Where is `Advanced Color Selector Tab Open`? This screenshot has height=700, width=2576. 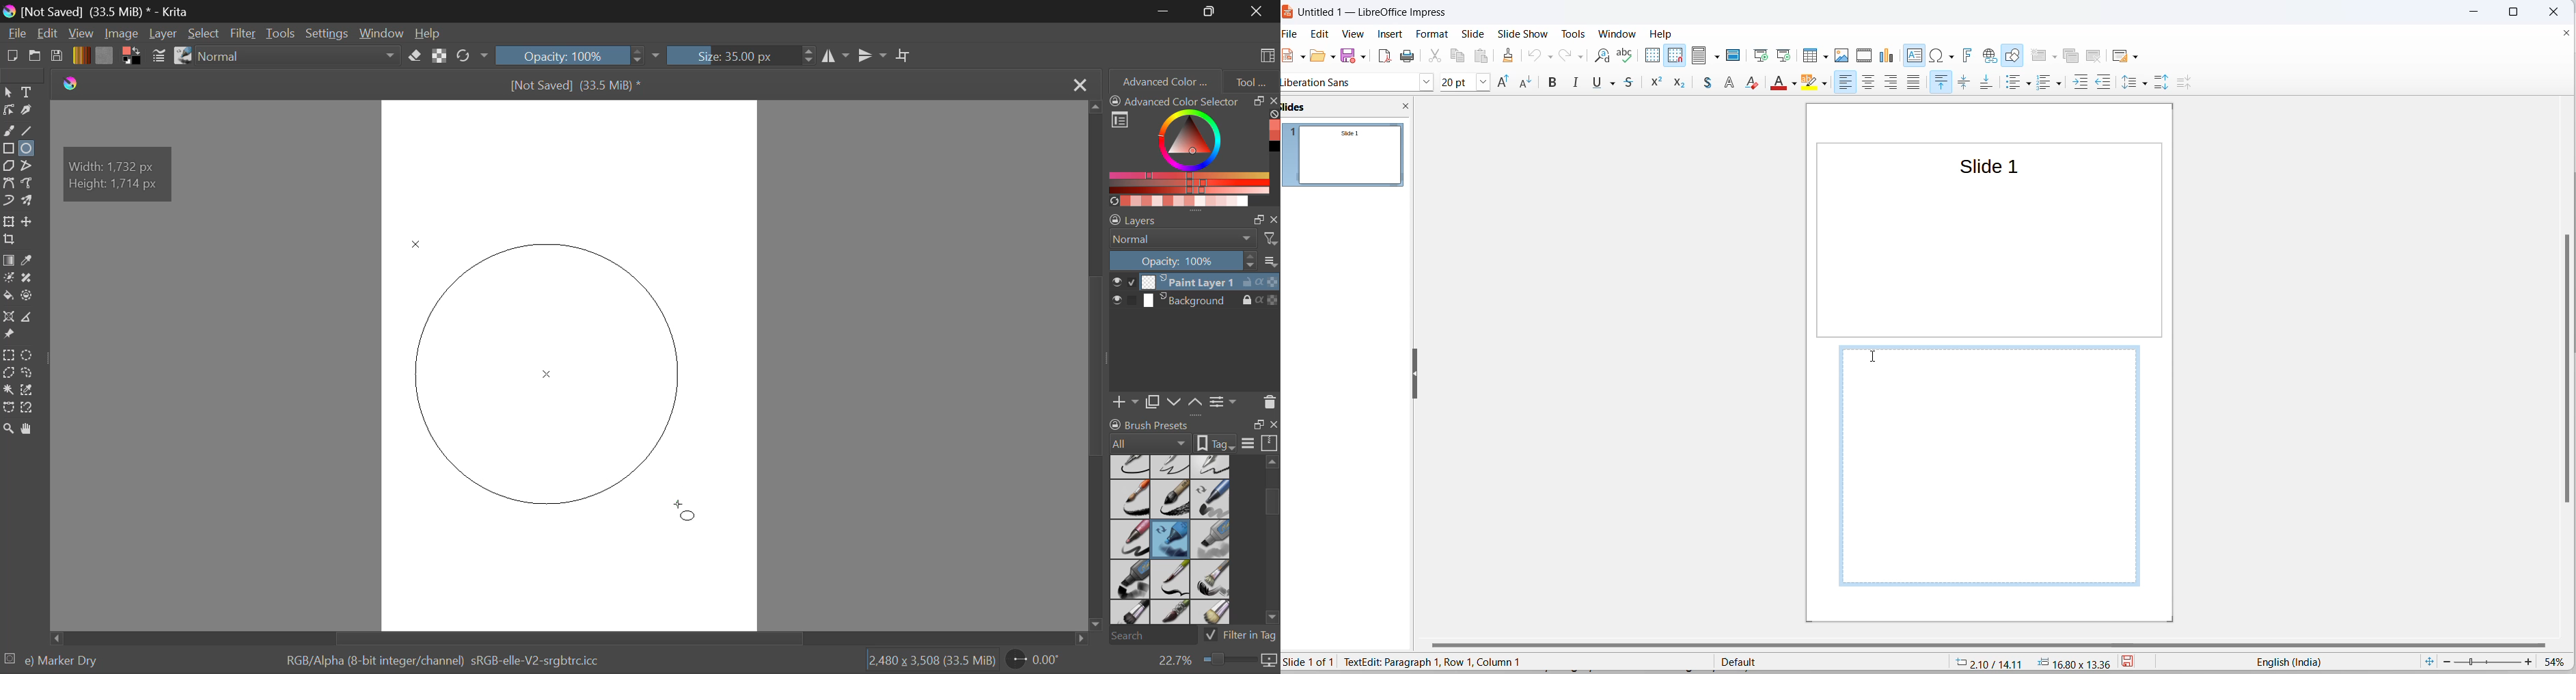
Advanced Color Selector Tab Open is located at coordinates (1164, 81).